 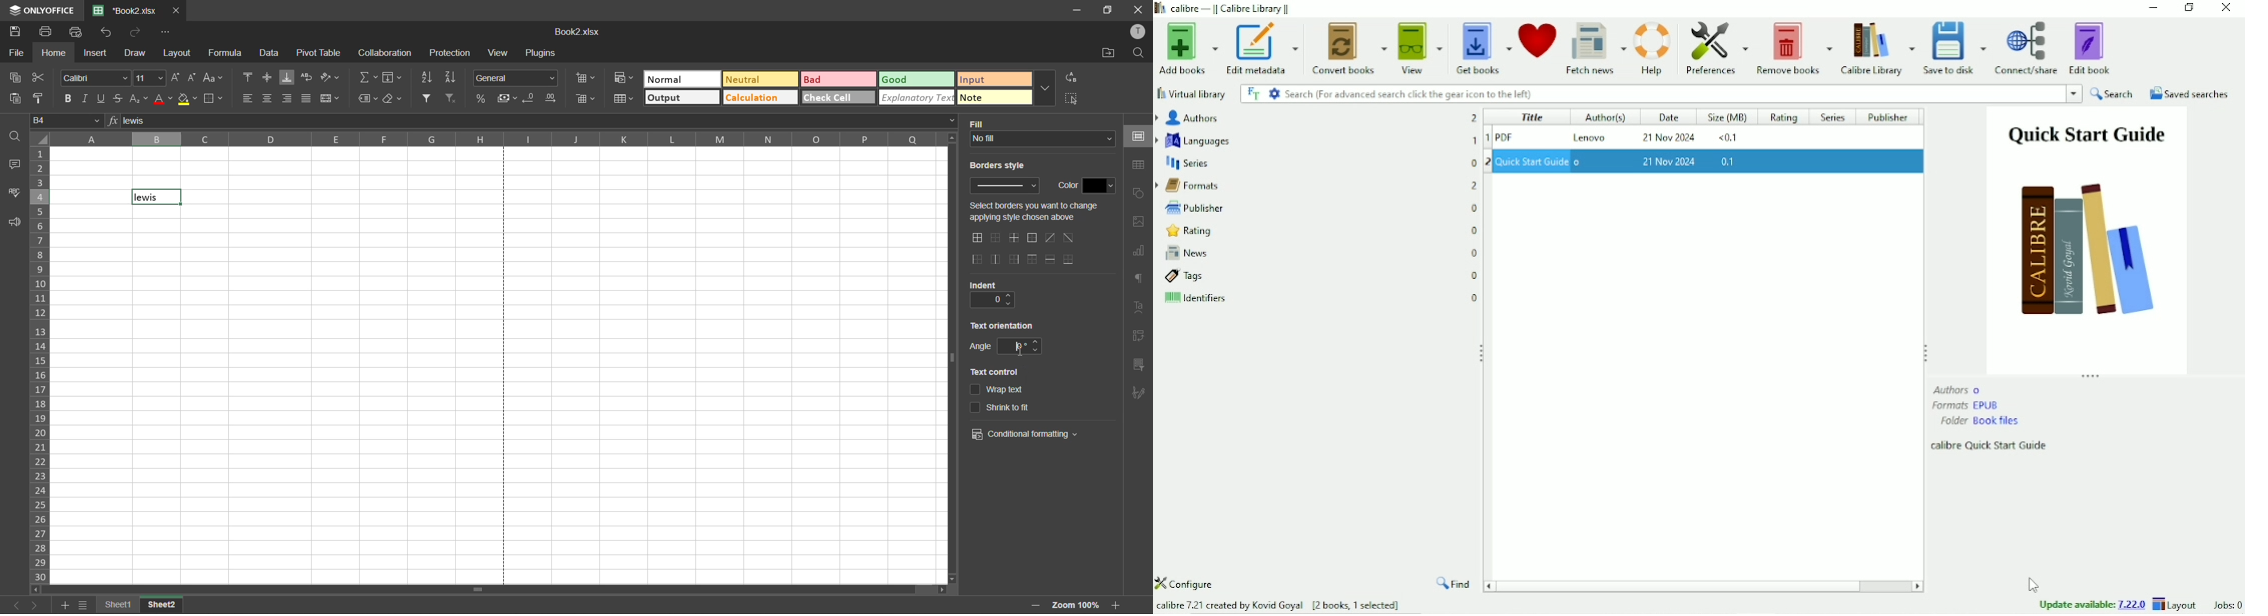 What do you see at coordinates (75, 31) in the screenshot?
I see `quick print` at bounding box center [75, 31].